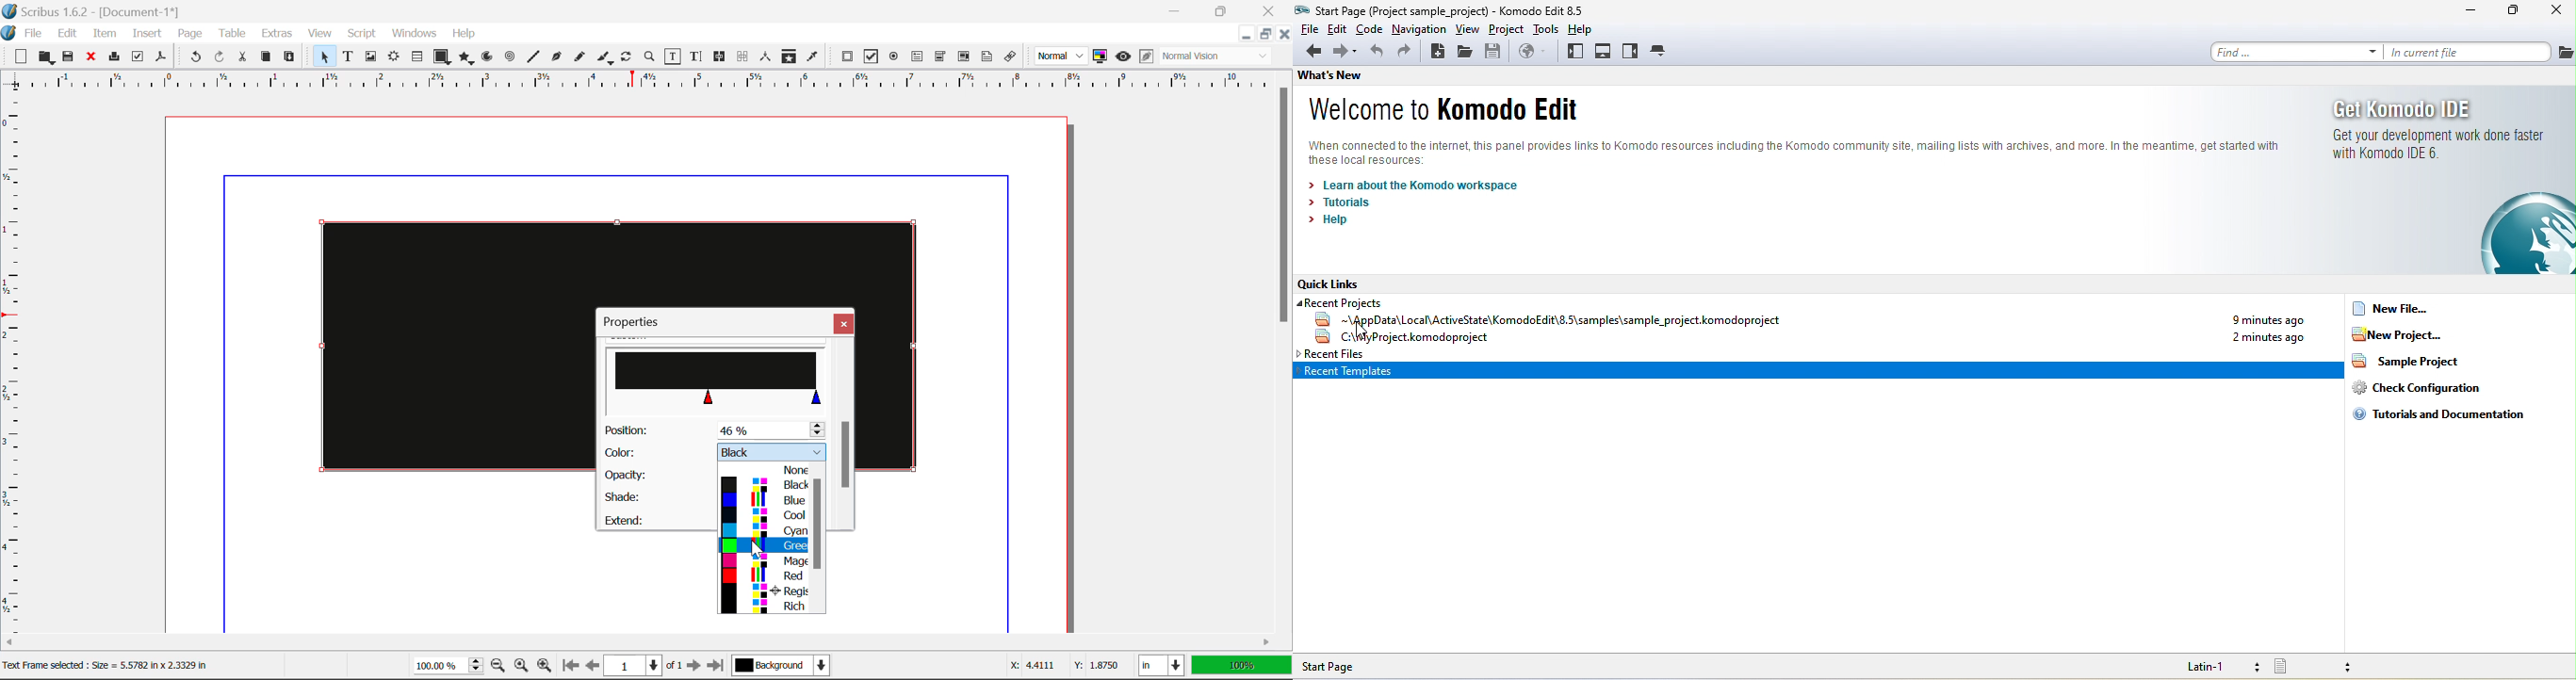 The width and height of the screenshot is (2576, 700). Describe the element at coordinates (161, 59) in the screenshot. I see `Save as Pdf` at that location.